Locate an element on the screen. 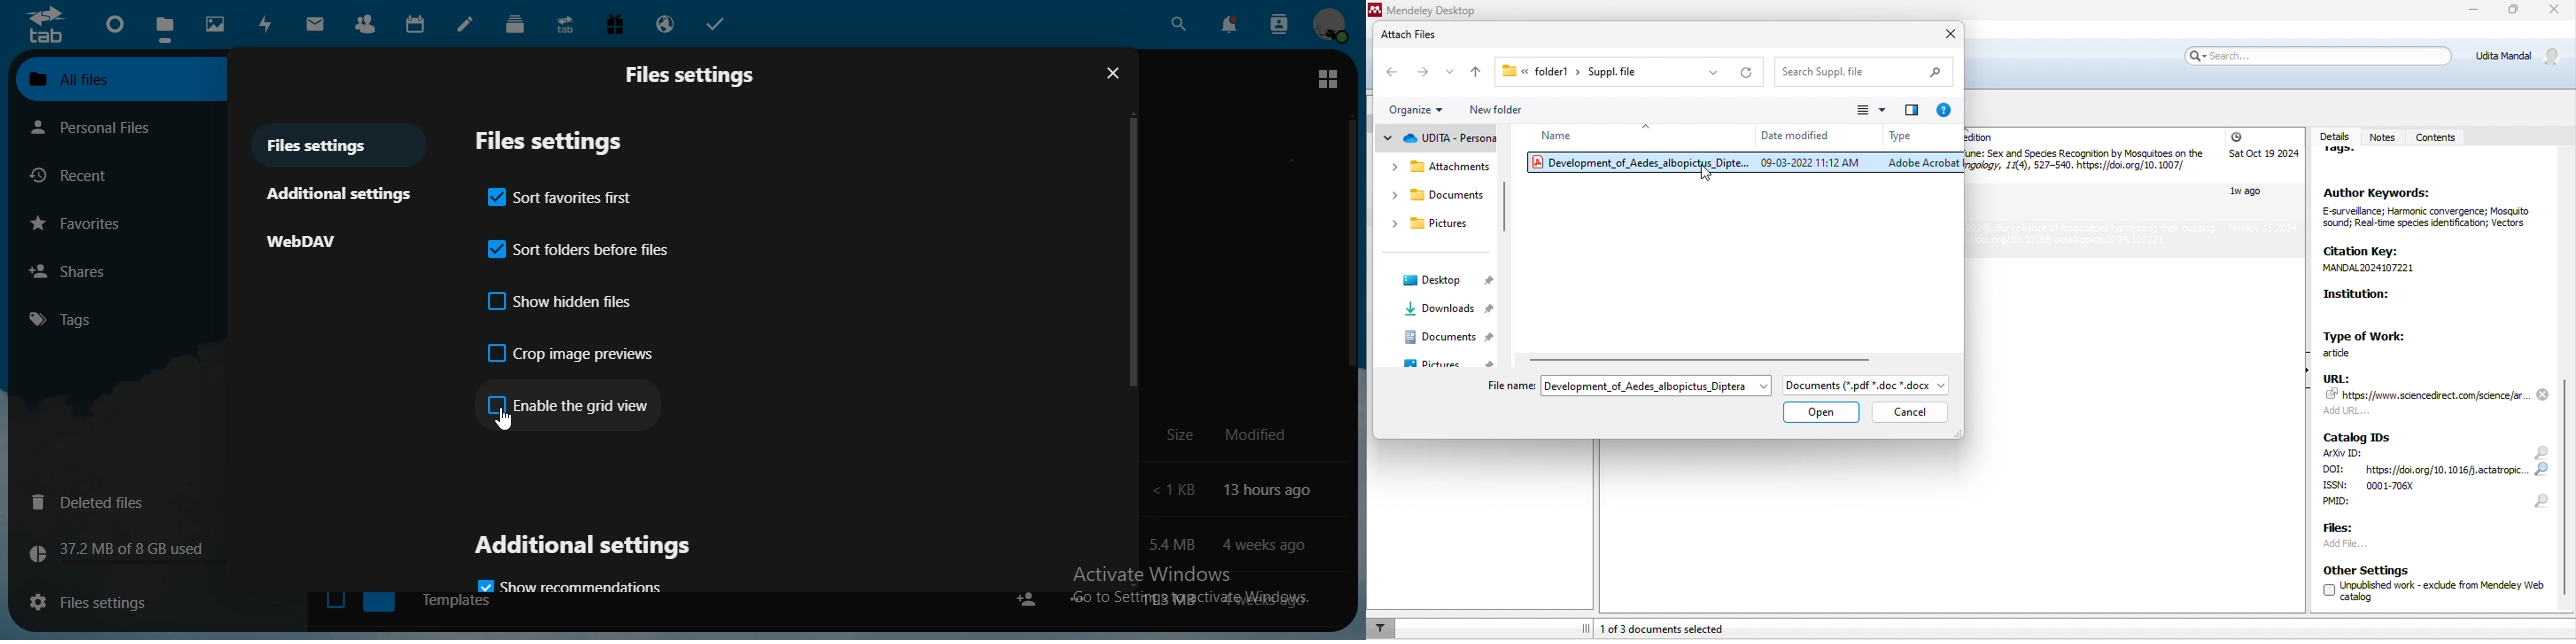  cancel is located at coordinates (1909, 412).